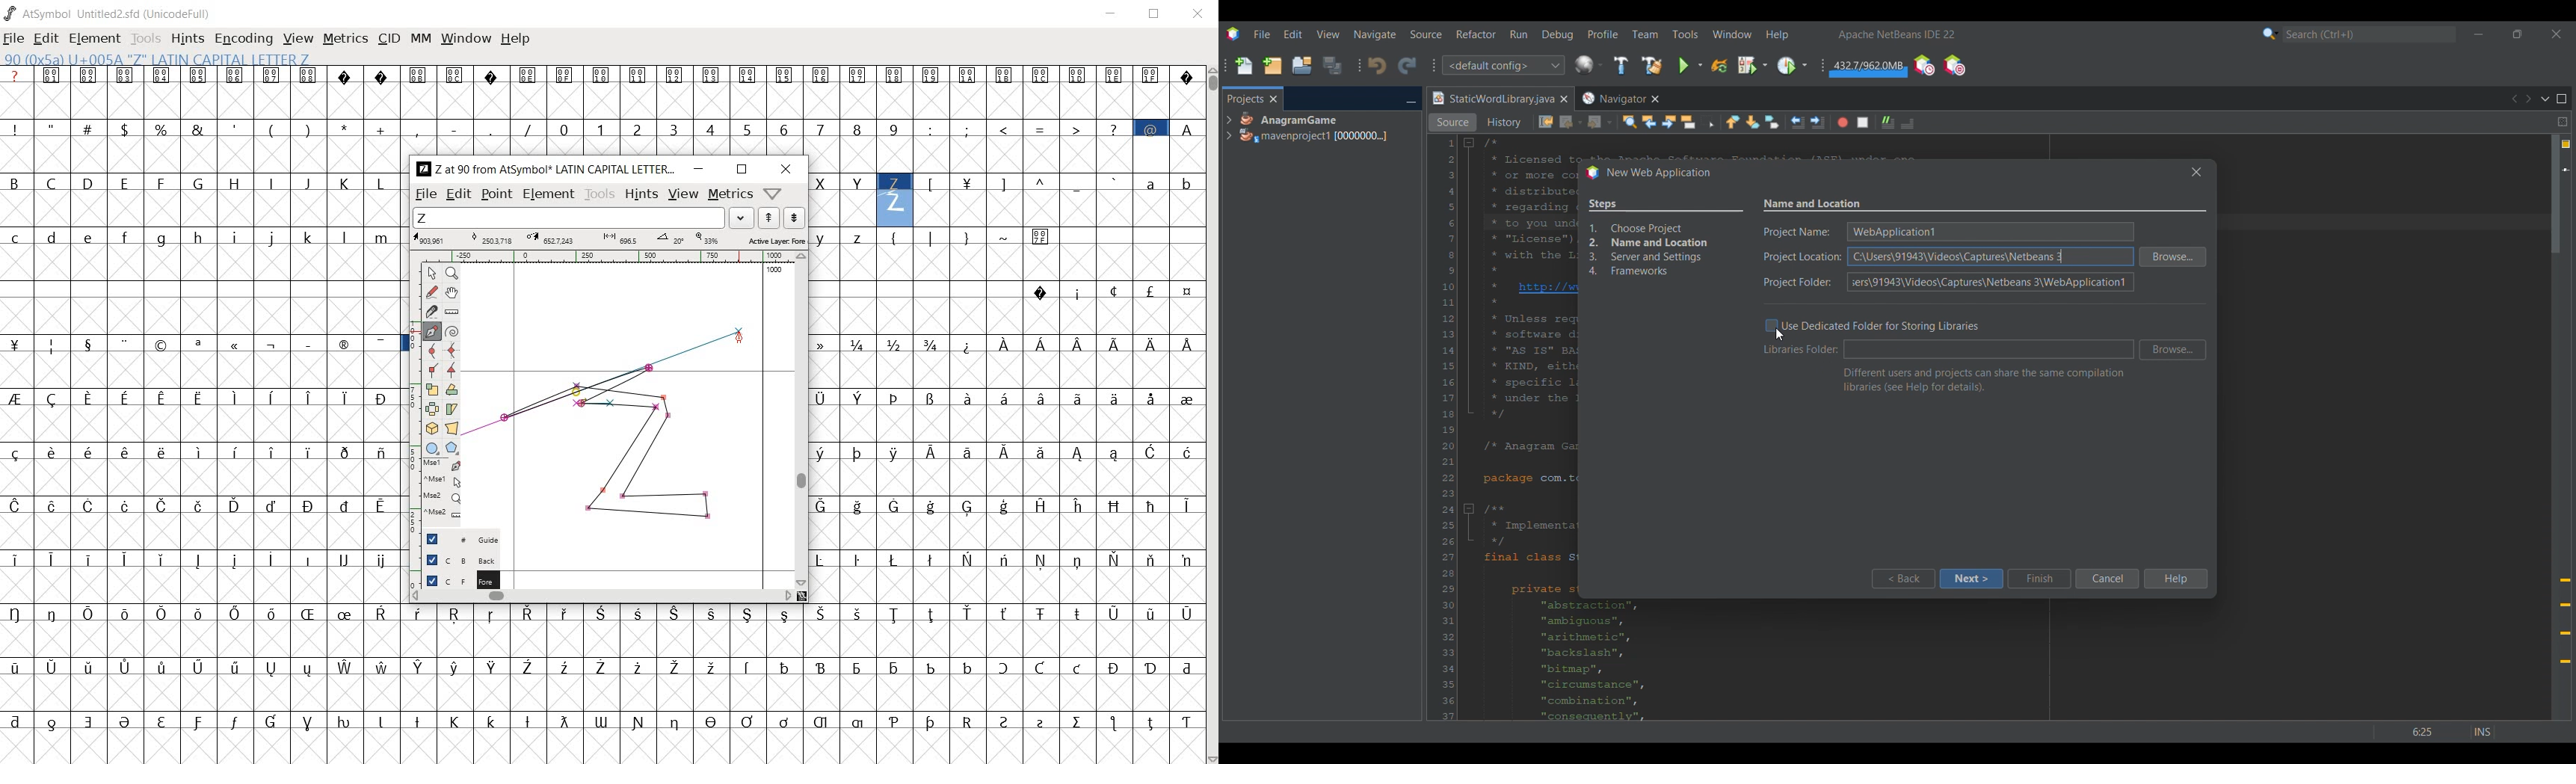  What do you see at coordinates (641, 195) in the screenshot?
I see `hints` at bounding box center [641, 195].